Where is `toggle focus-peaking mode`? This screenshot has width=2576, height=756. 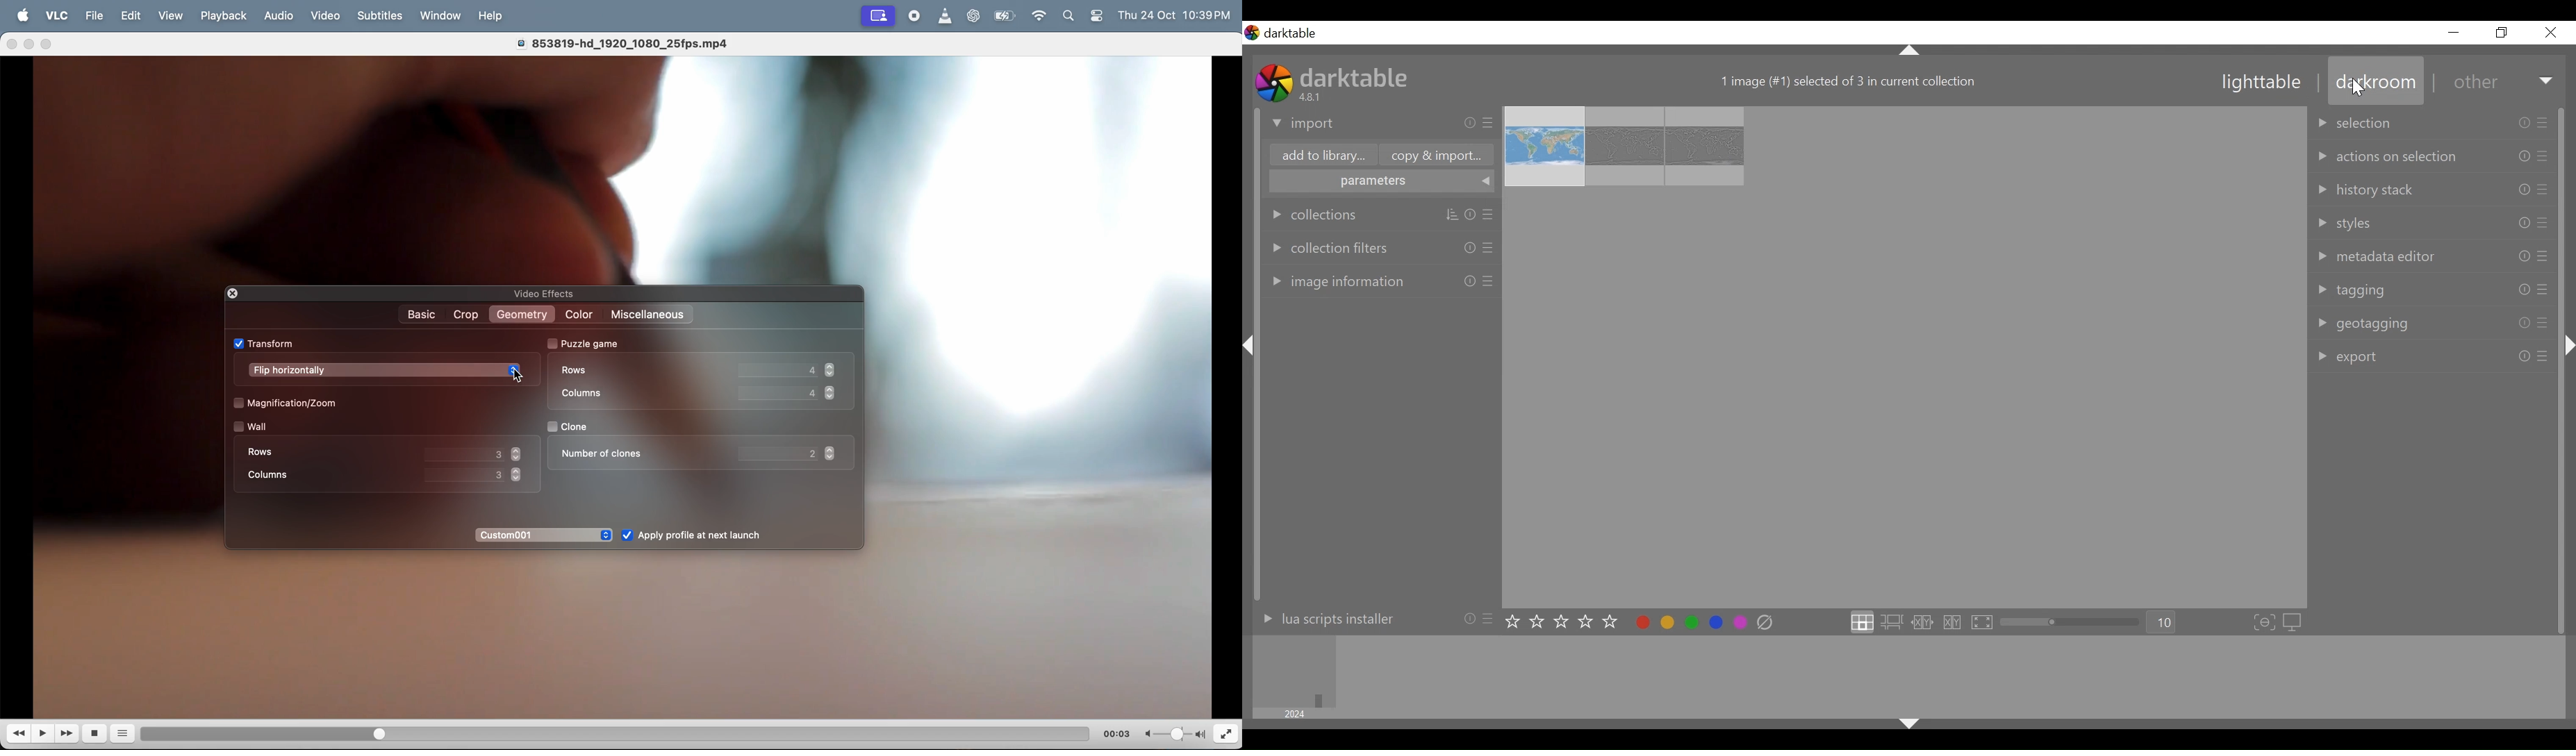 toggle focus-peaking mode is located at coordinates (2265, 620).